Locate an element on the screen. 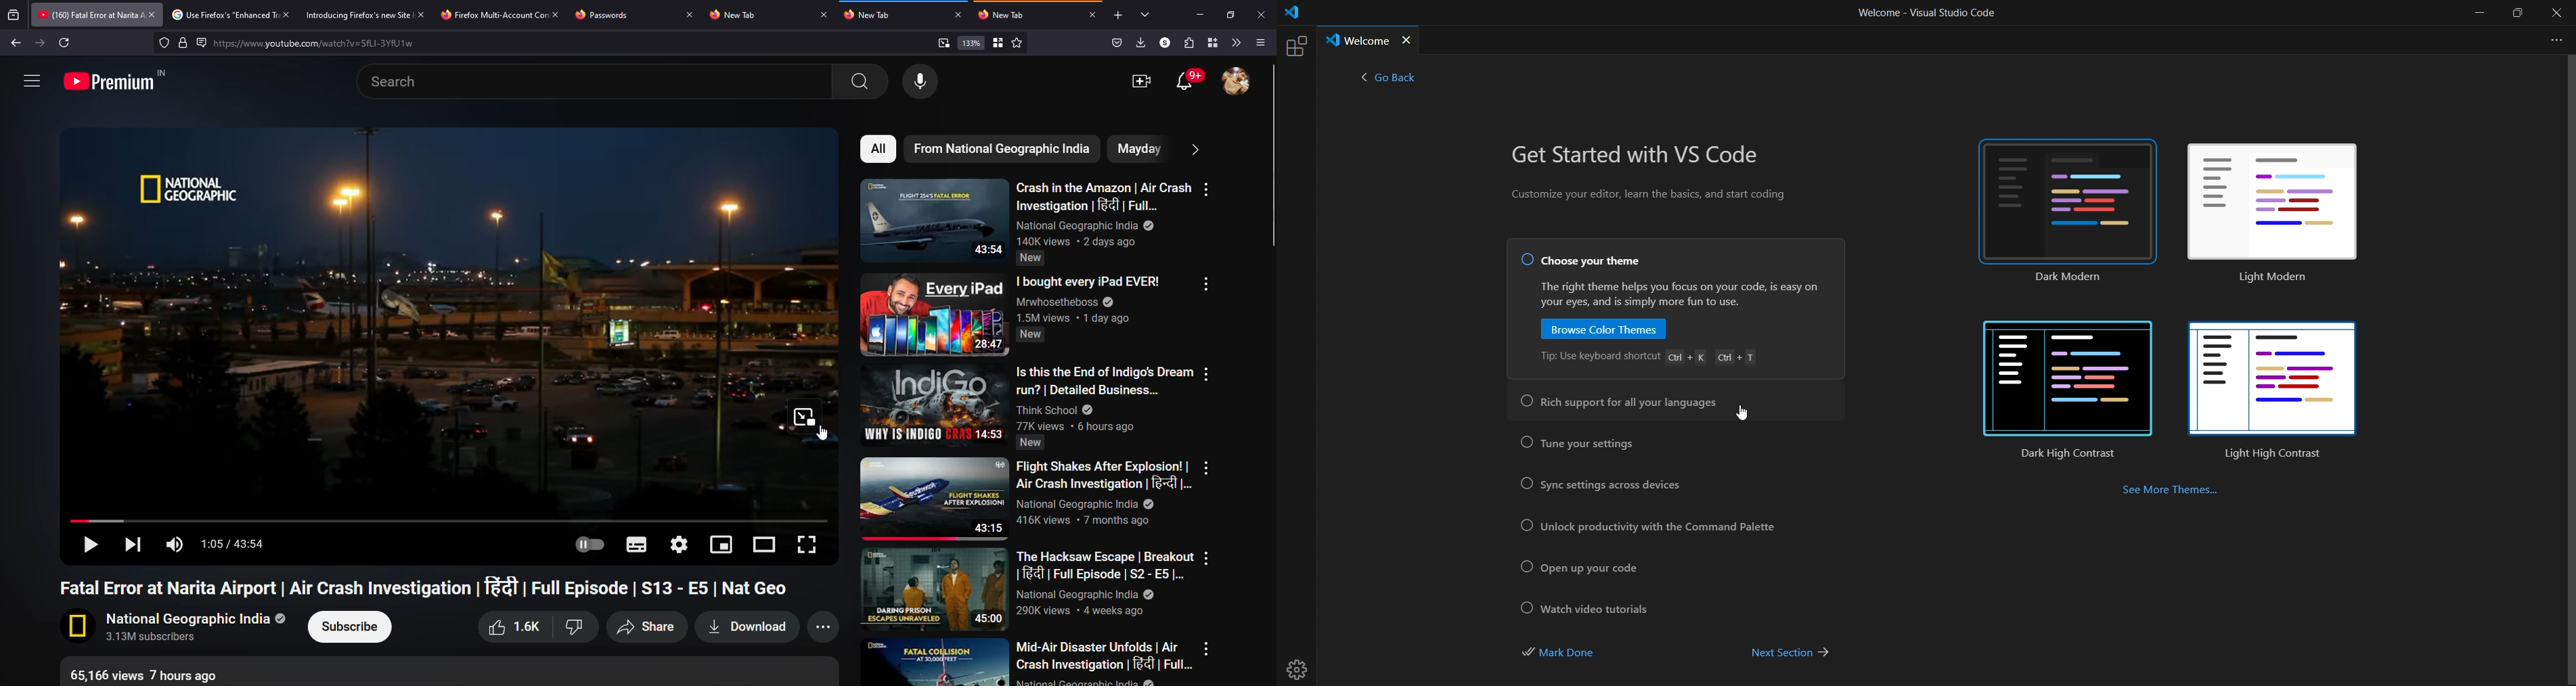 This screenshot has height=700, width=2576. Dislike is located at coordinates (574, 627).